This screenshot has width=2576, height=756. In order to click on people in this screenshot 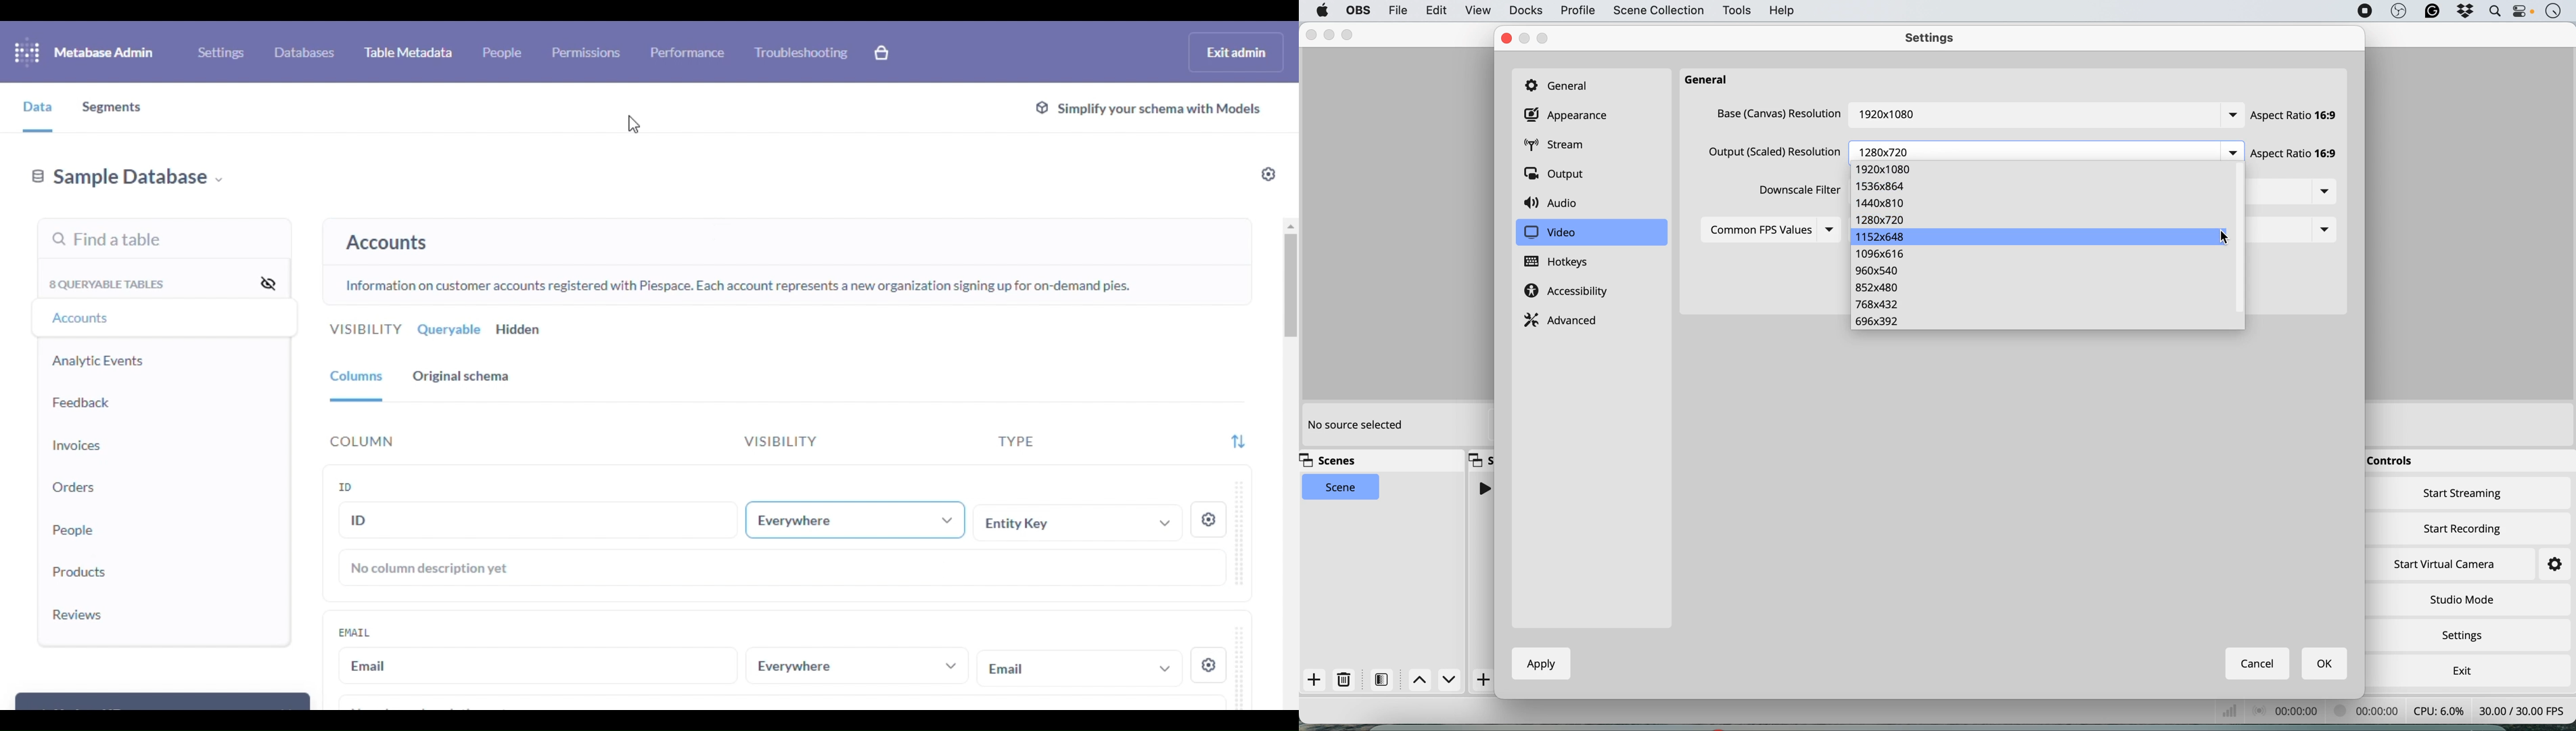, I will do `click(503, 51)`.